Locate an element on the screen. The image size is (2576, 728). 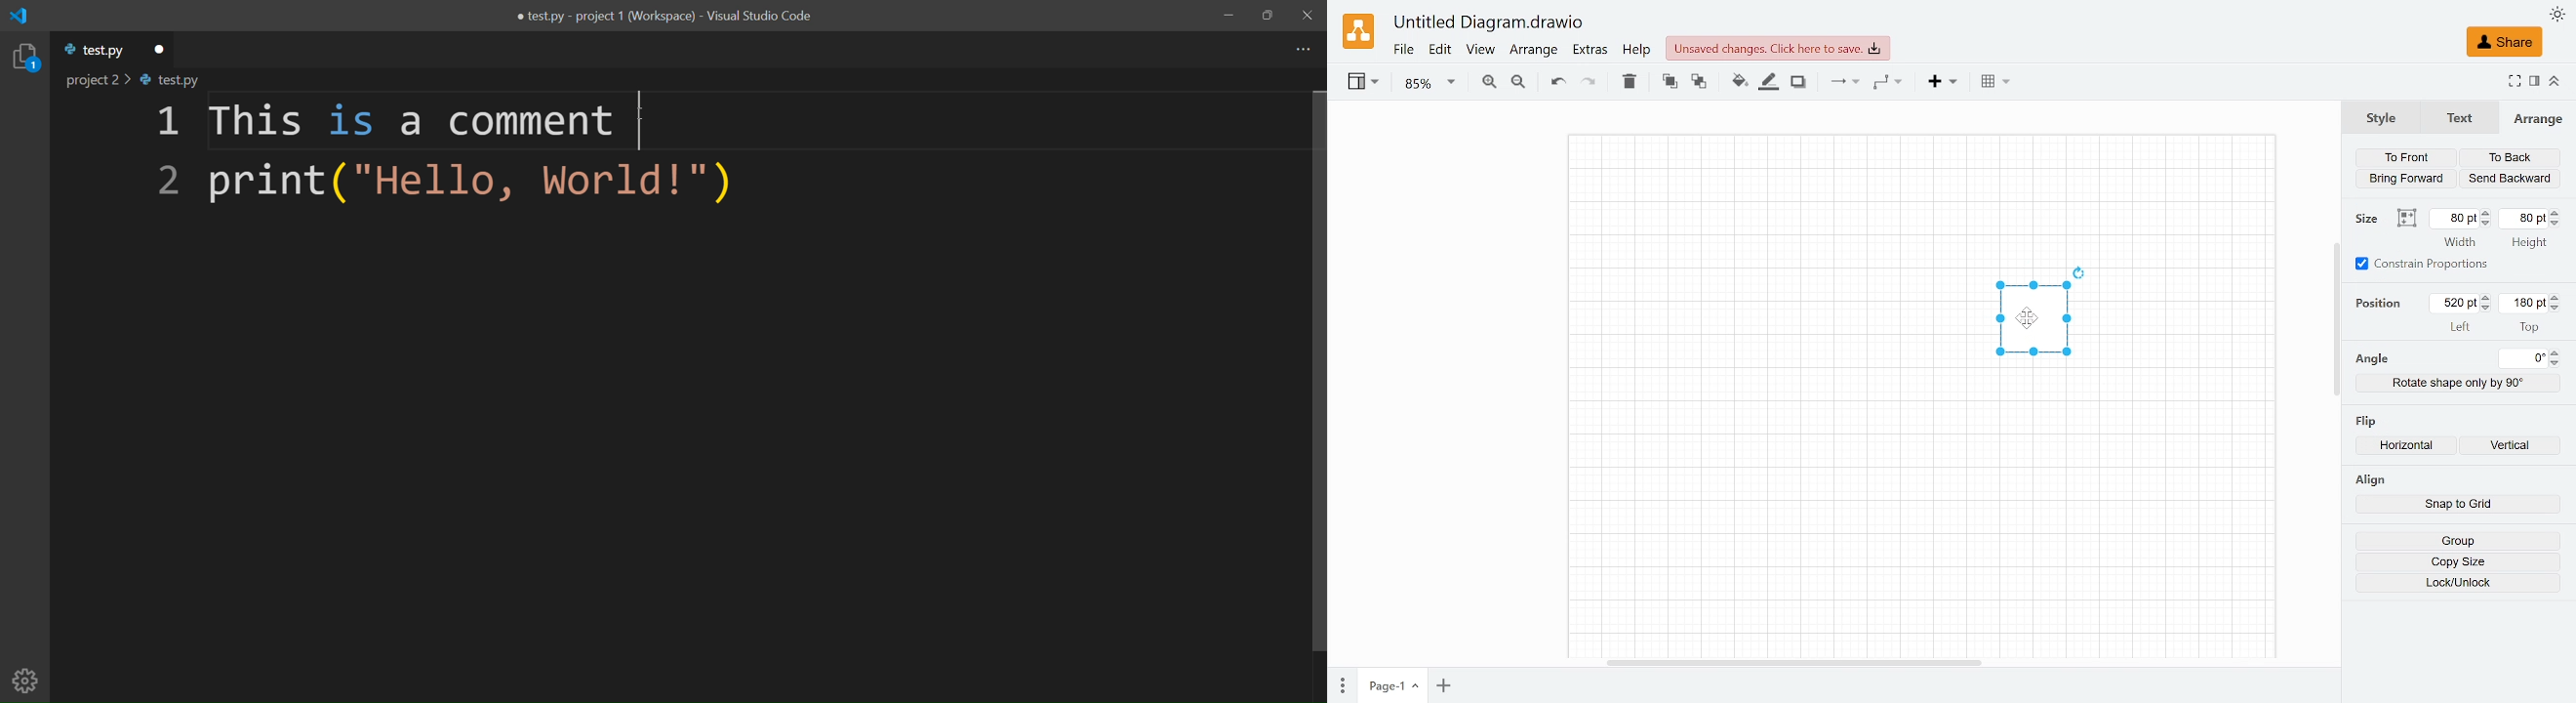
Decrease left is located at coordinates (2488, 309).